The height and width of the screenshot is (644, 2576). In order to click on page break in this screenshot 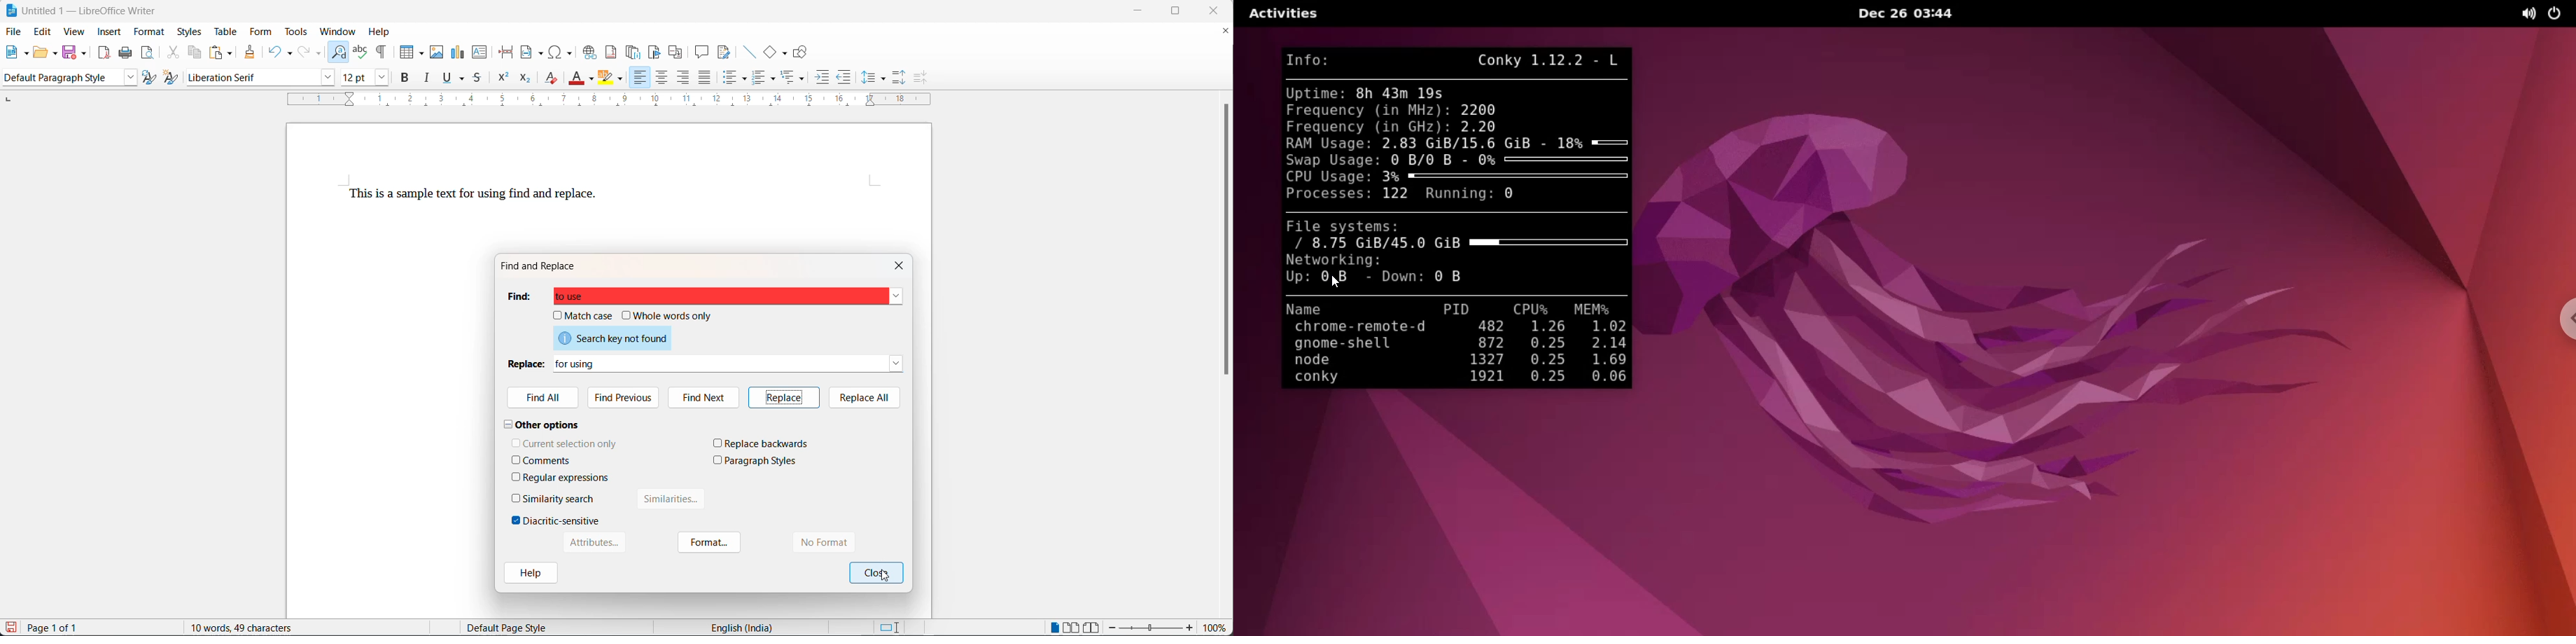, I will do `click(507, 52)`.